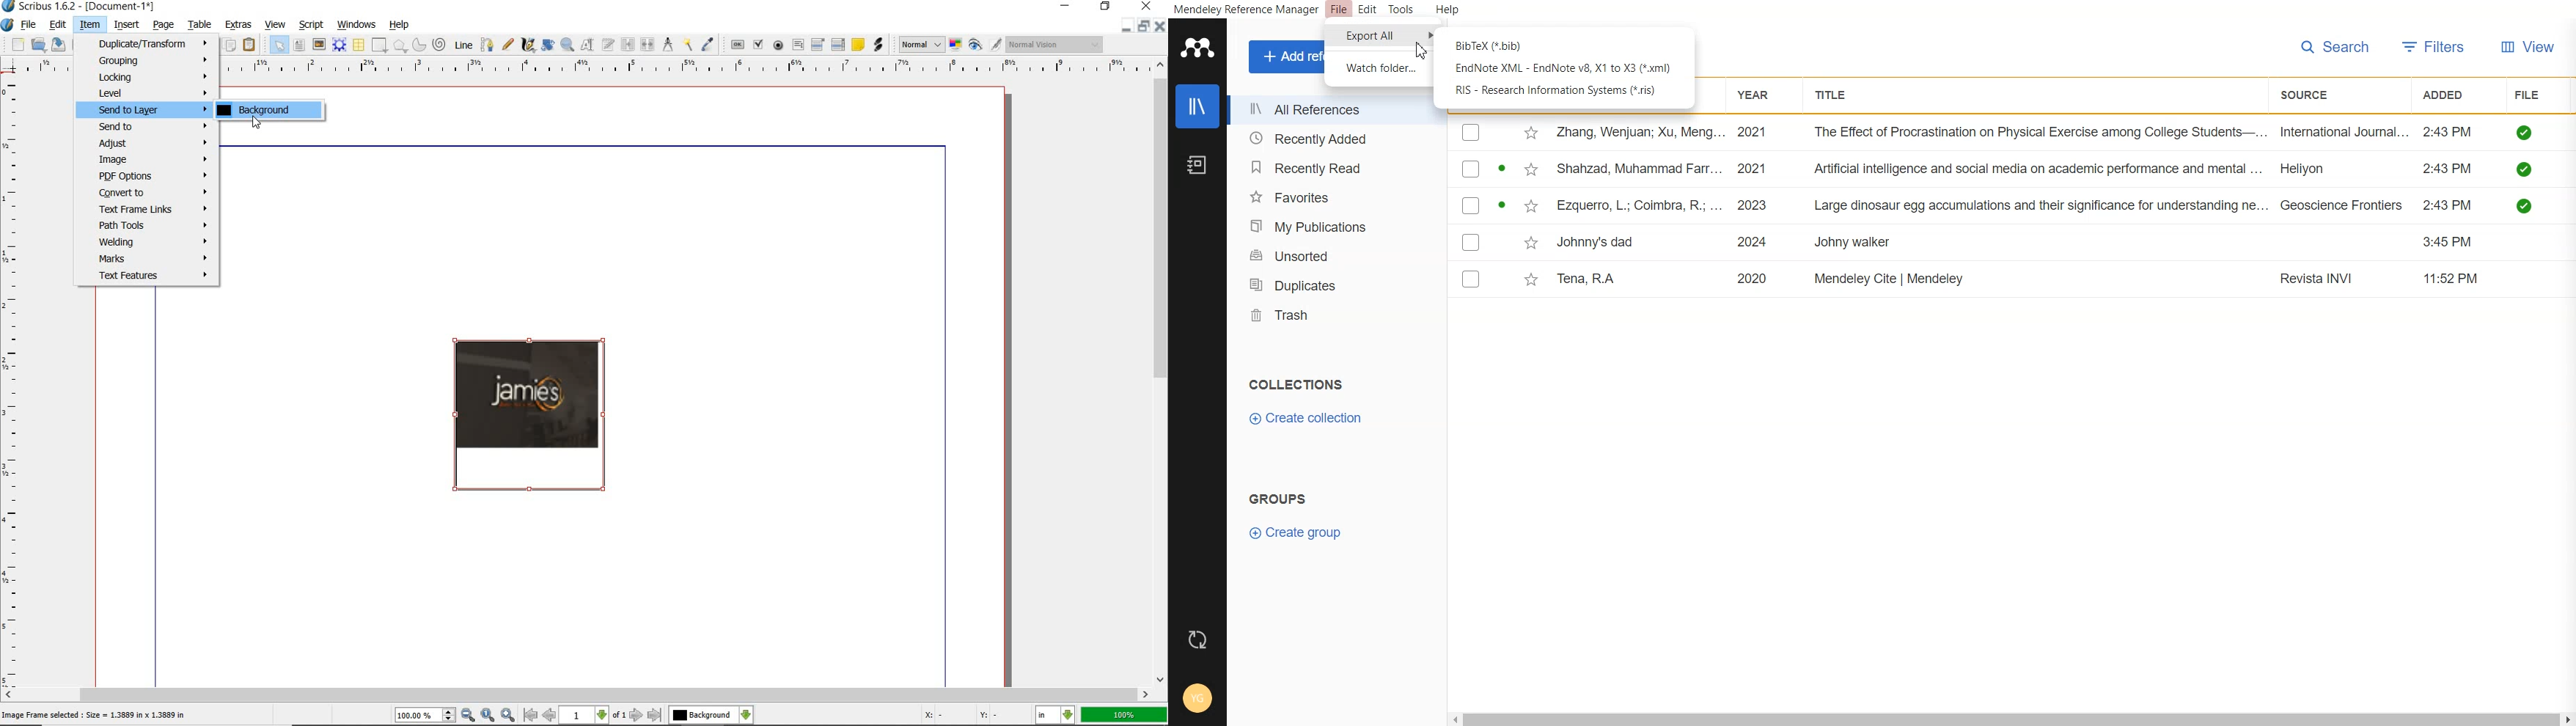 The width and height of the screenshot is (2576, 728). Describe the element at coordinates (277, 26) in the screenshot. I see `view` at that location.